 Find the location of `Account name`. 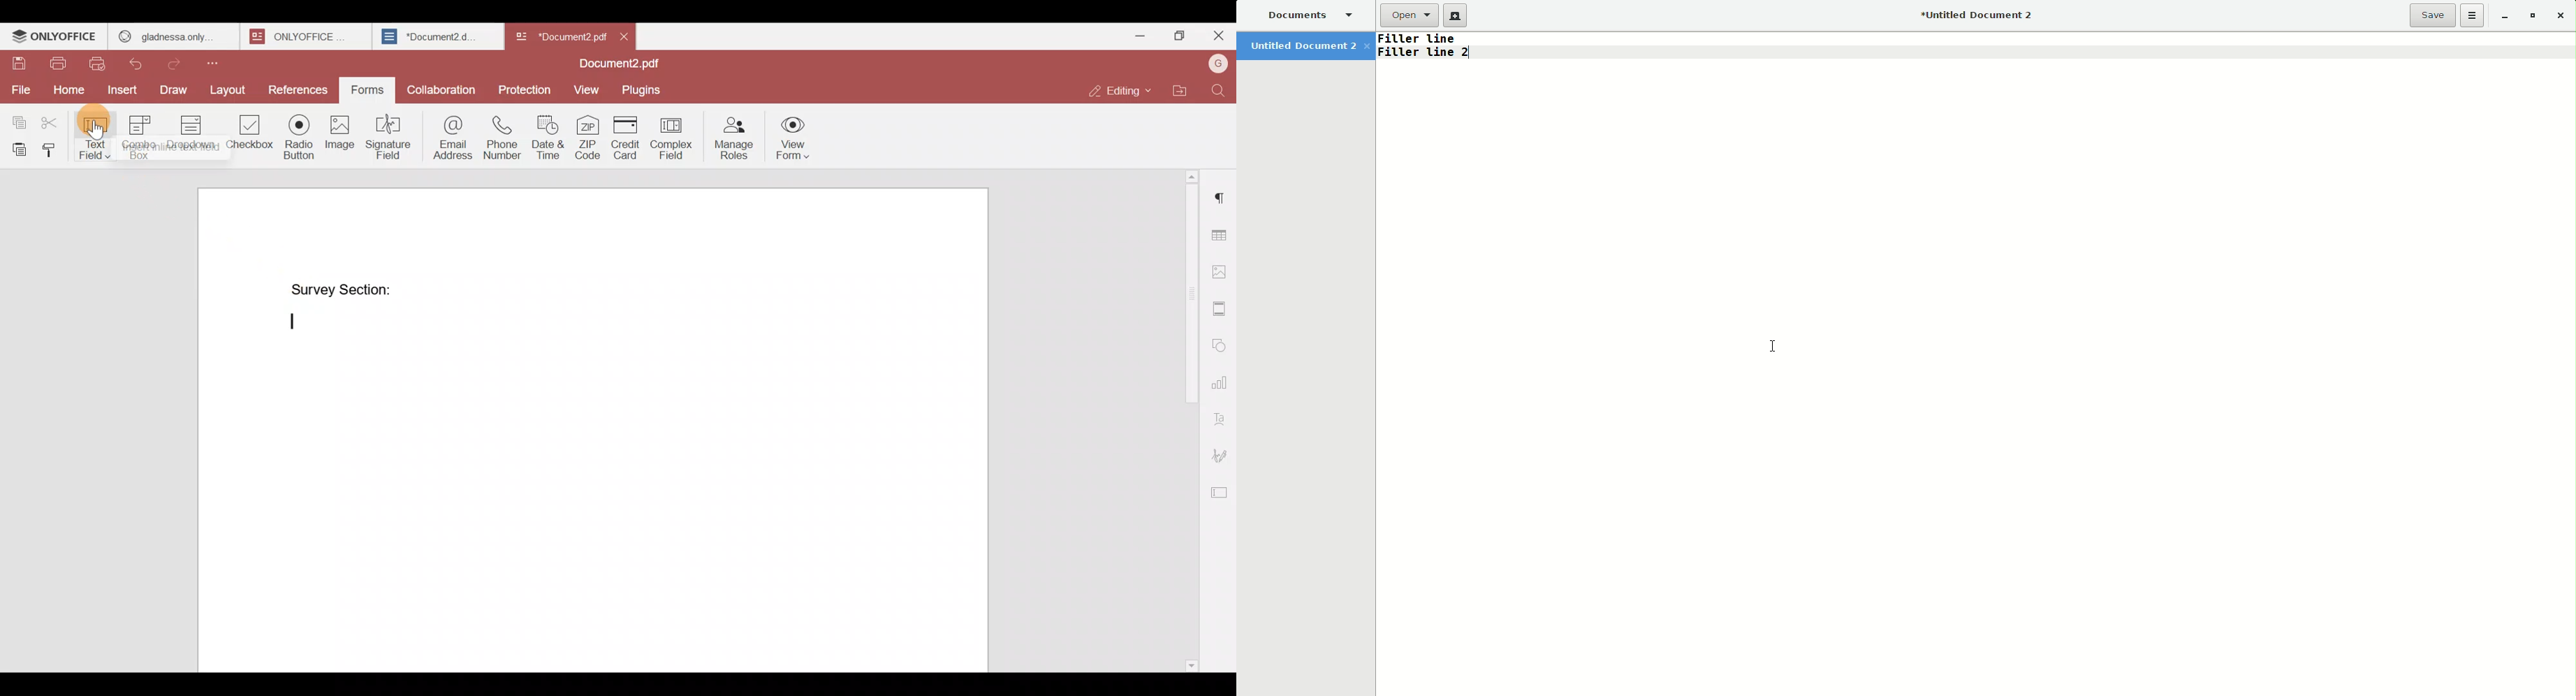

Account name is located at coordinates (1218, 64).